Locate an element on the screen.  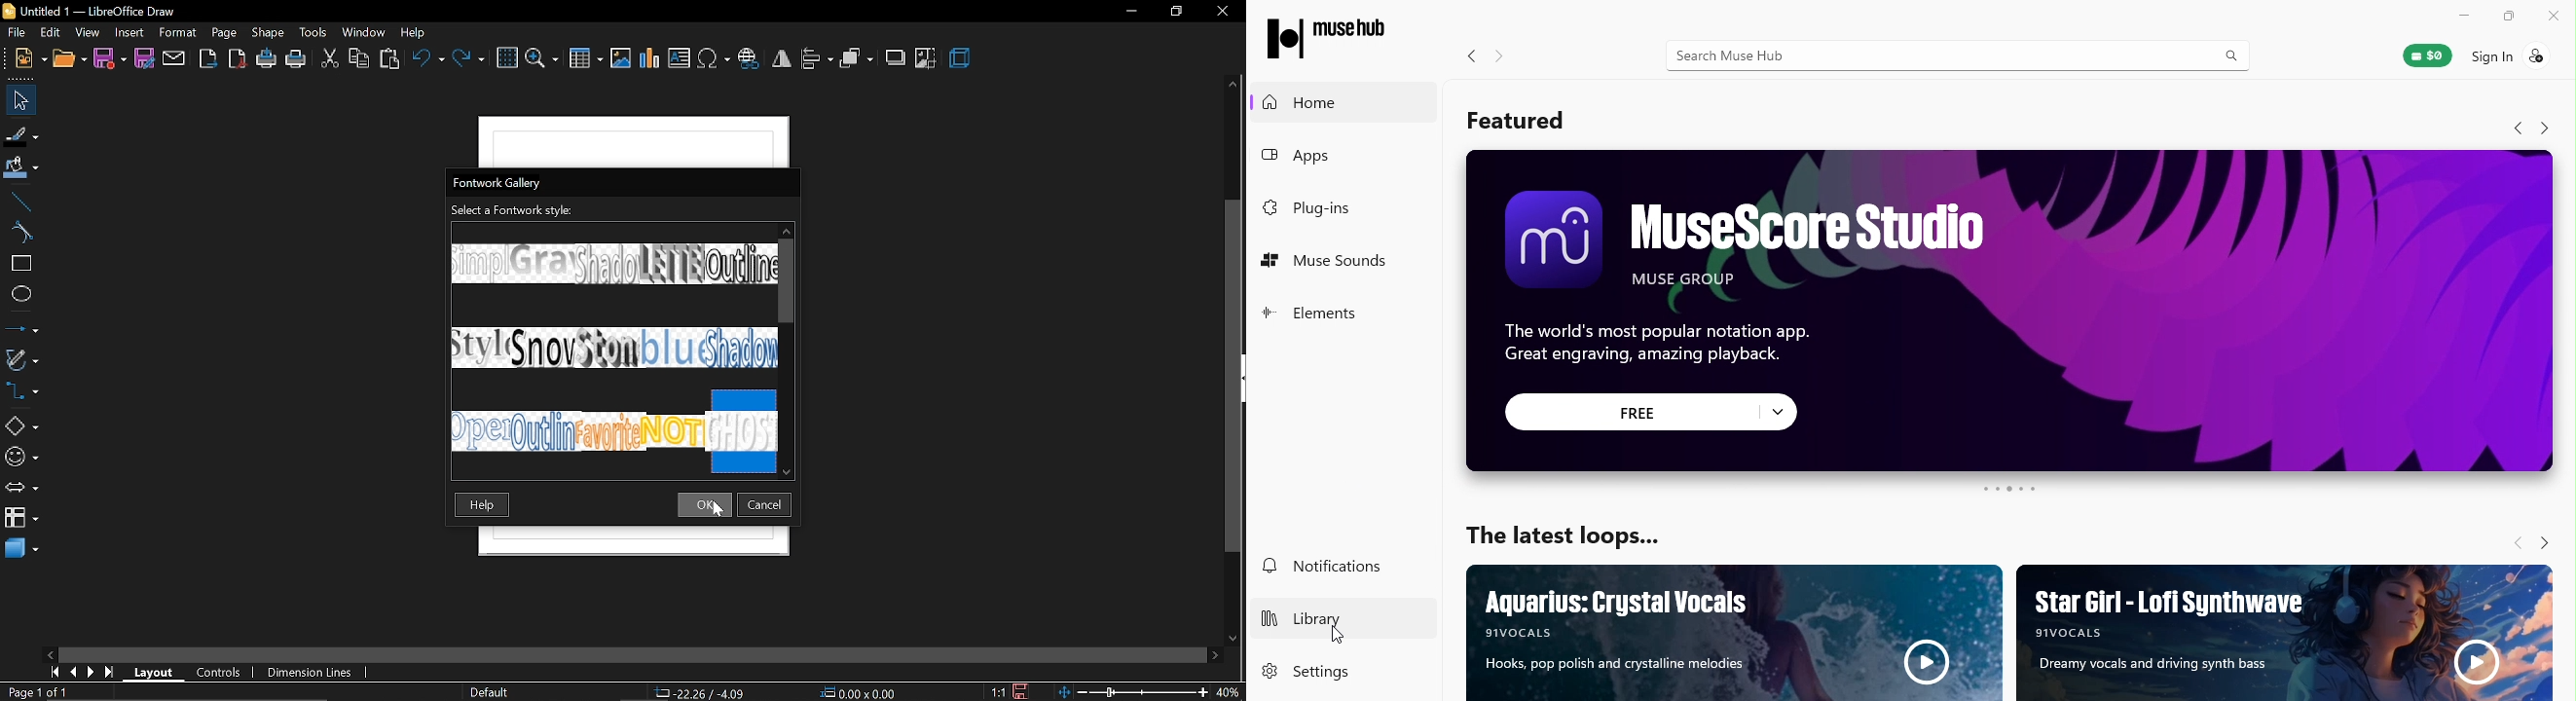
select fontwork style is located at coordinates (512, 211).